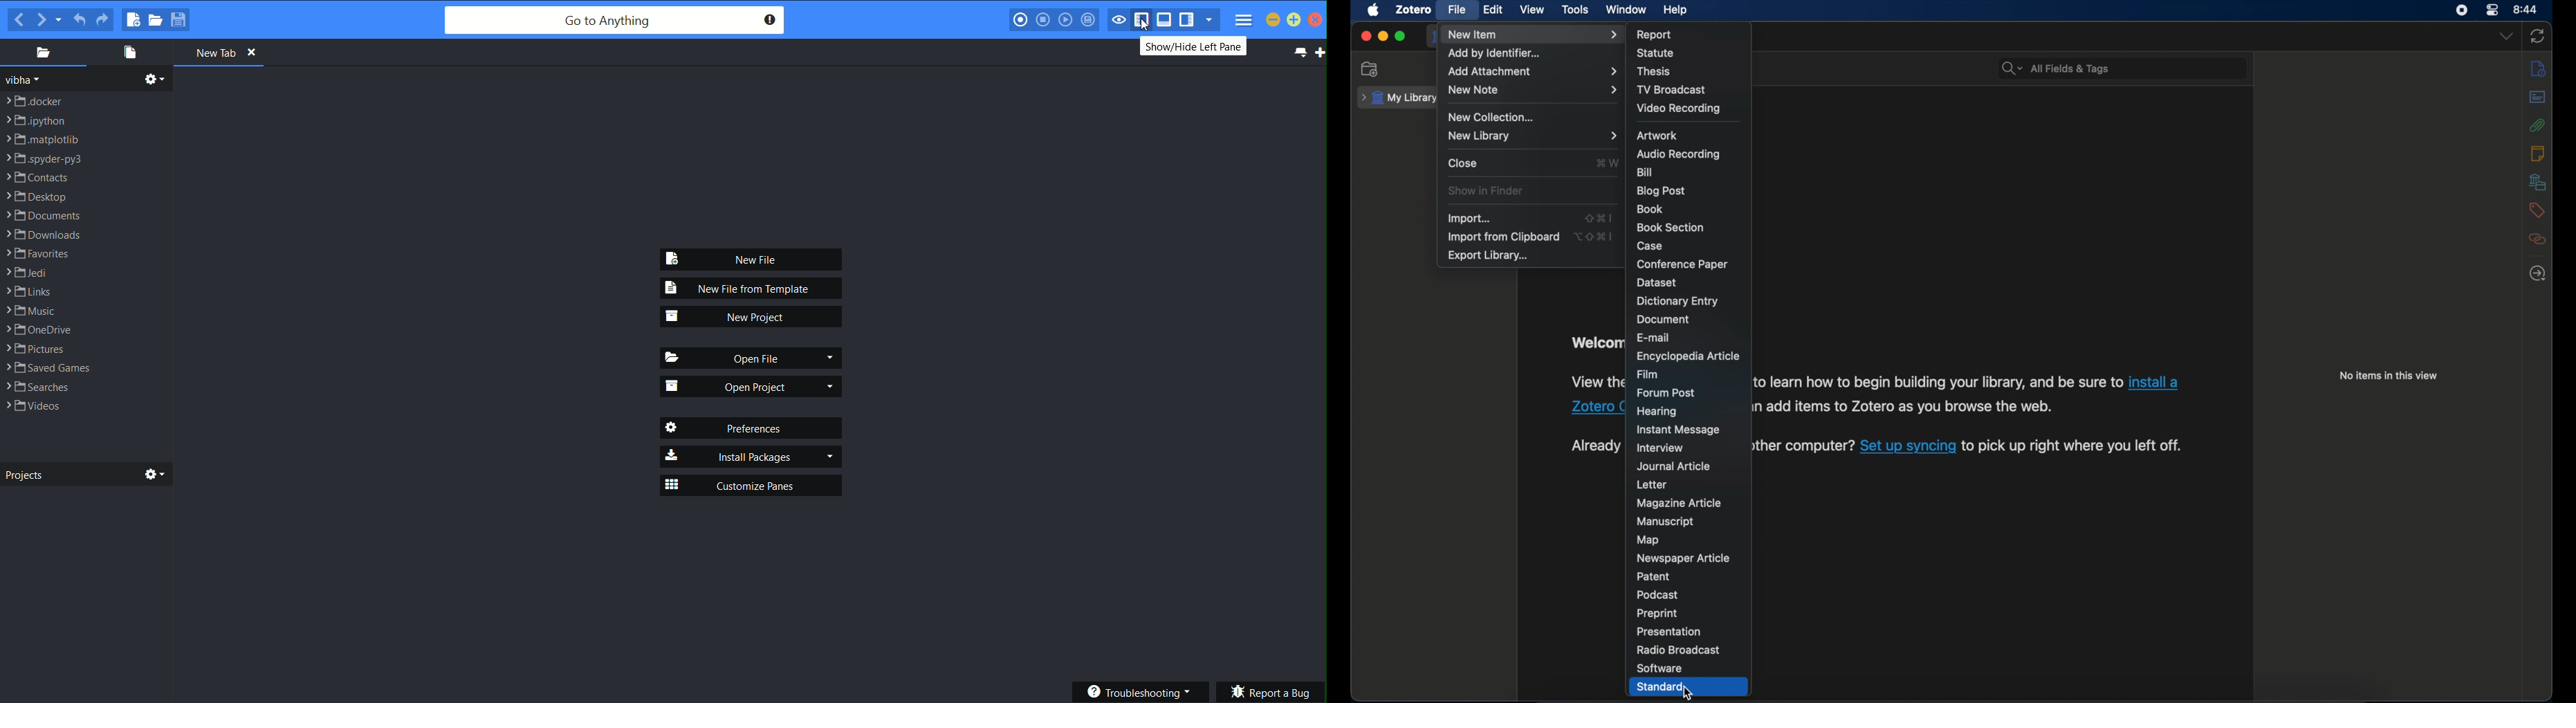  I want to click on search dropdown, so click(2011, 69).